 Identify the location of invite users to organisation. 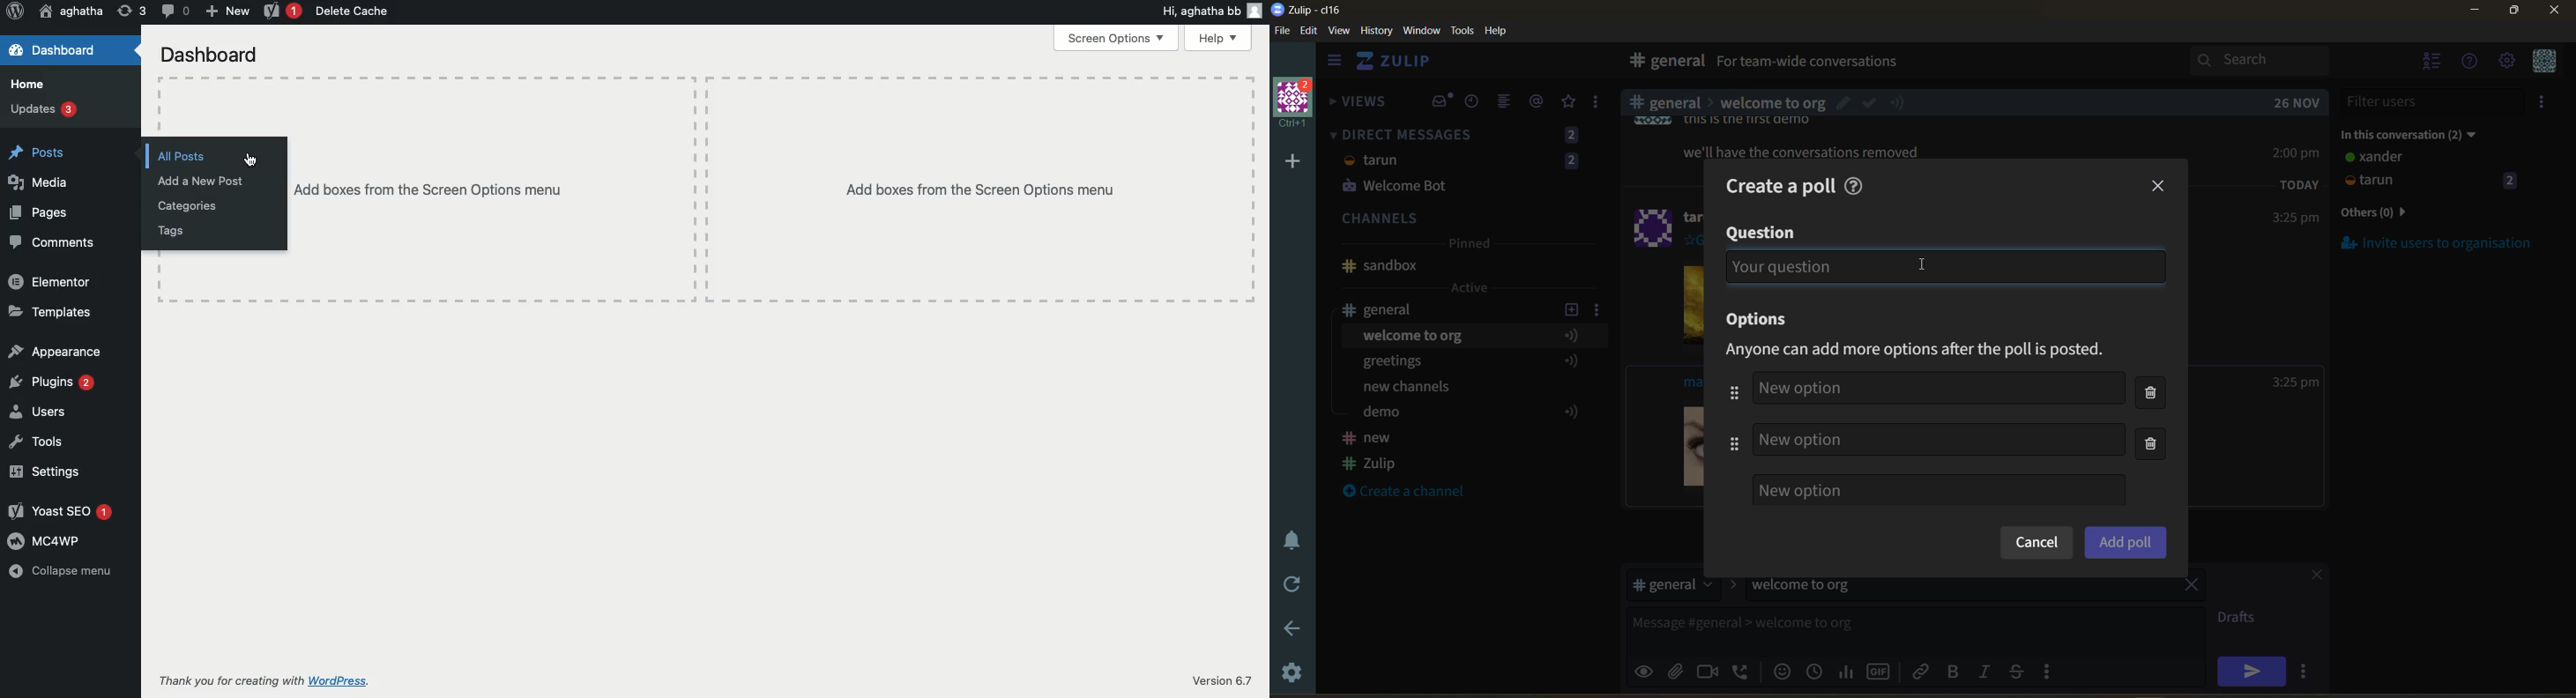
(2437, 242).